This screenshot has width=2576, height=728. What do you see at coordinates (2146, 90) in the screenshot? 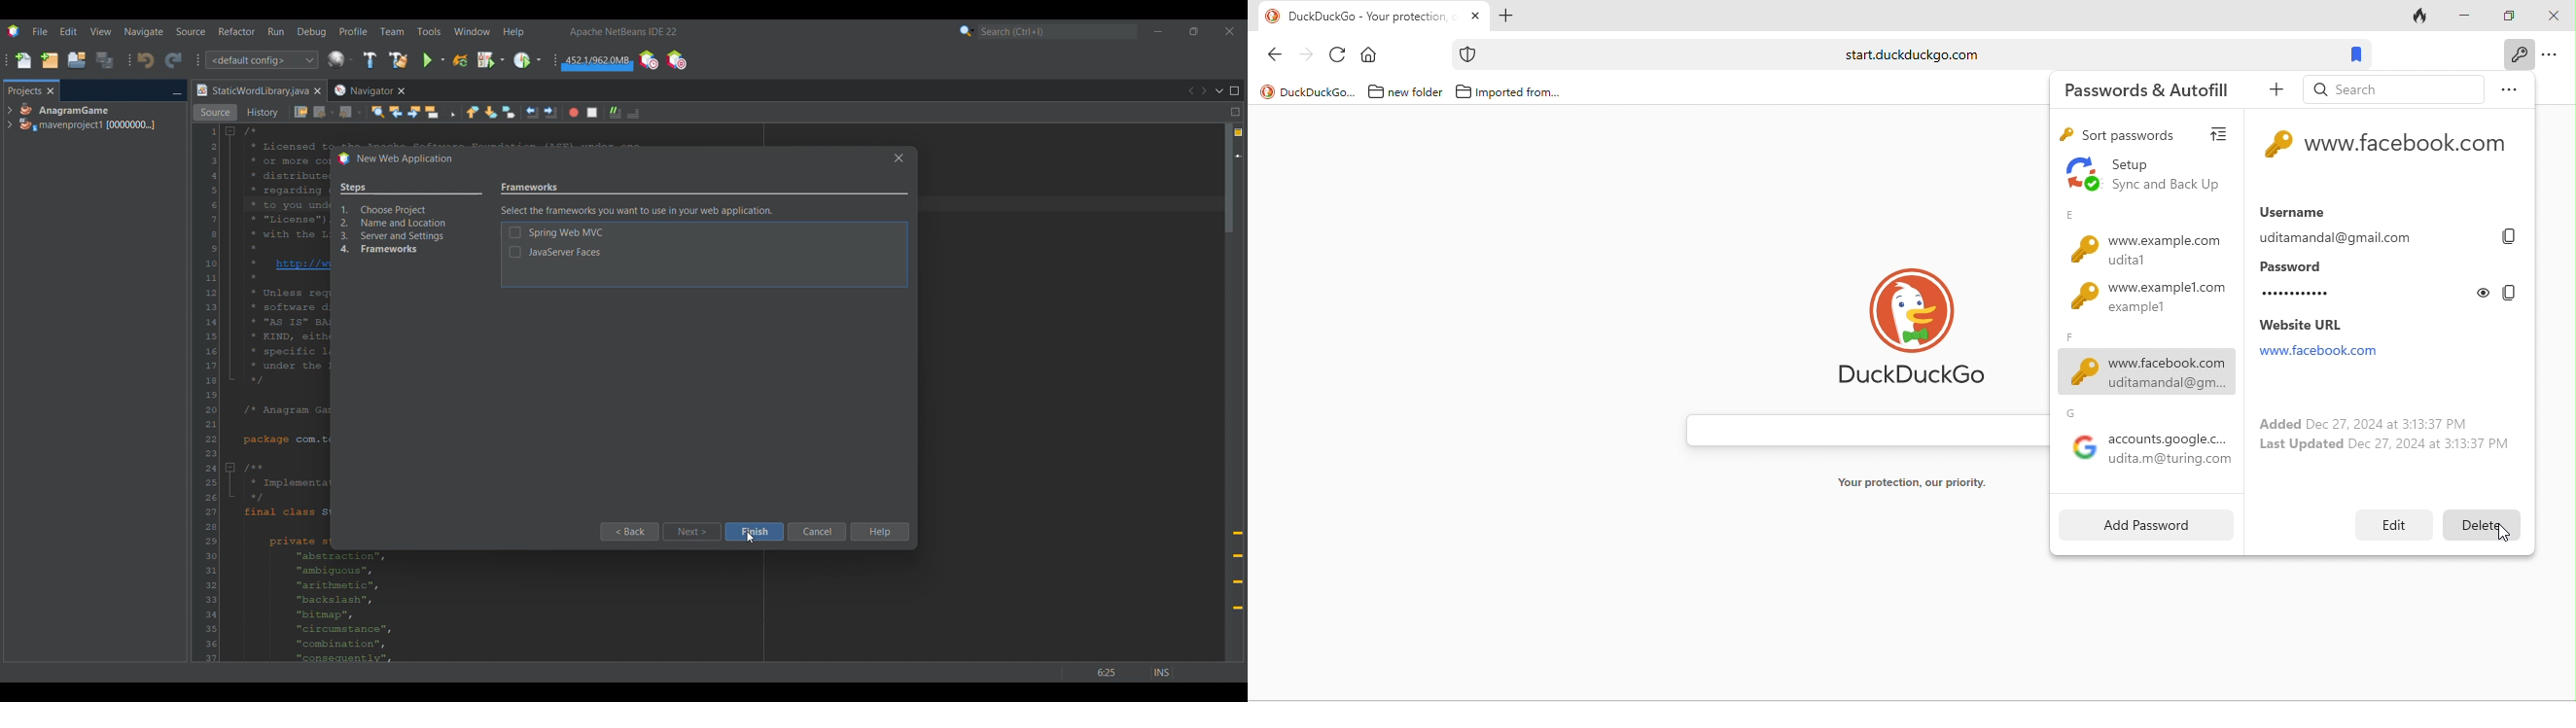
I see `password and autofill` at bounding box center [2146, 90].